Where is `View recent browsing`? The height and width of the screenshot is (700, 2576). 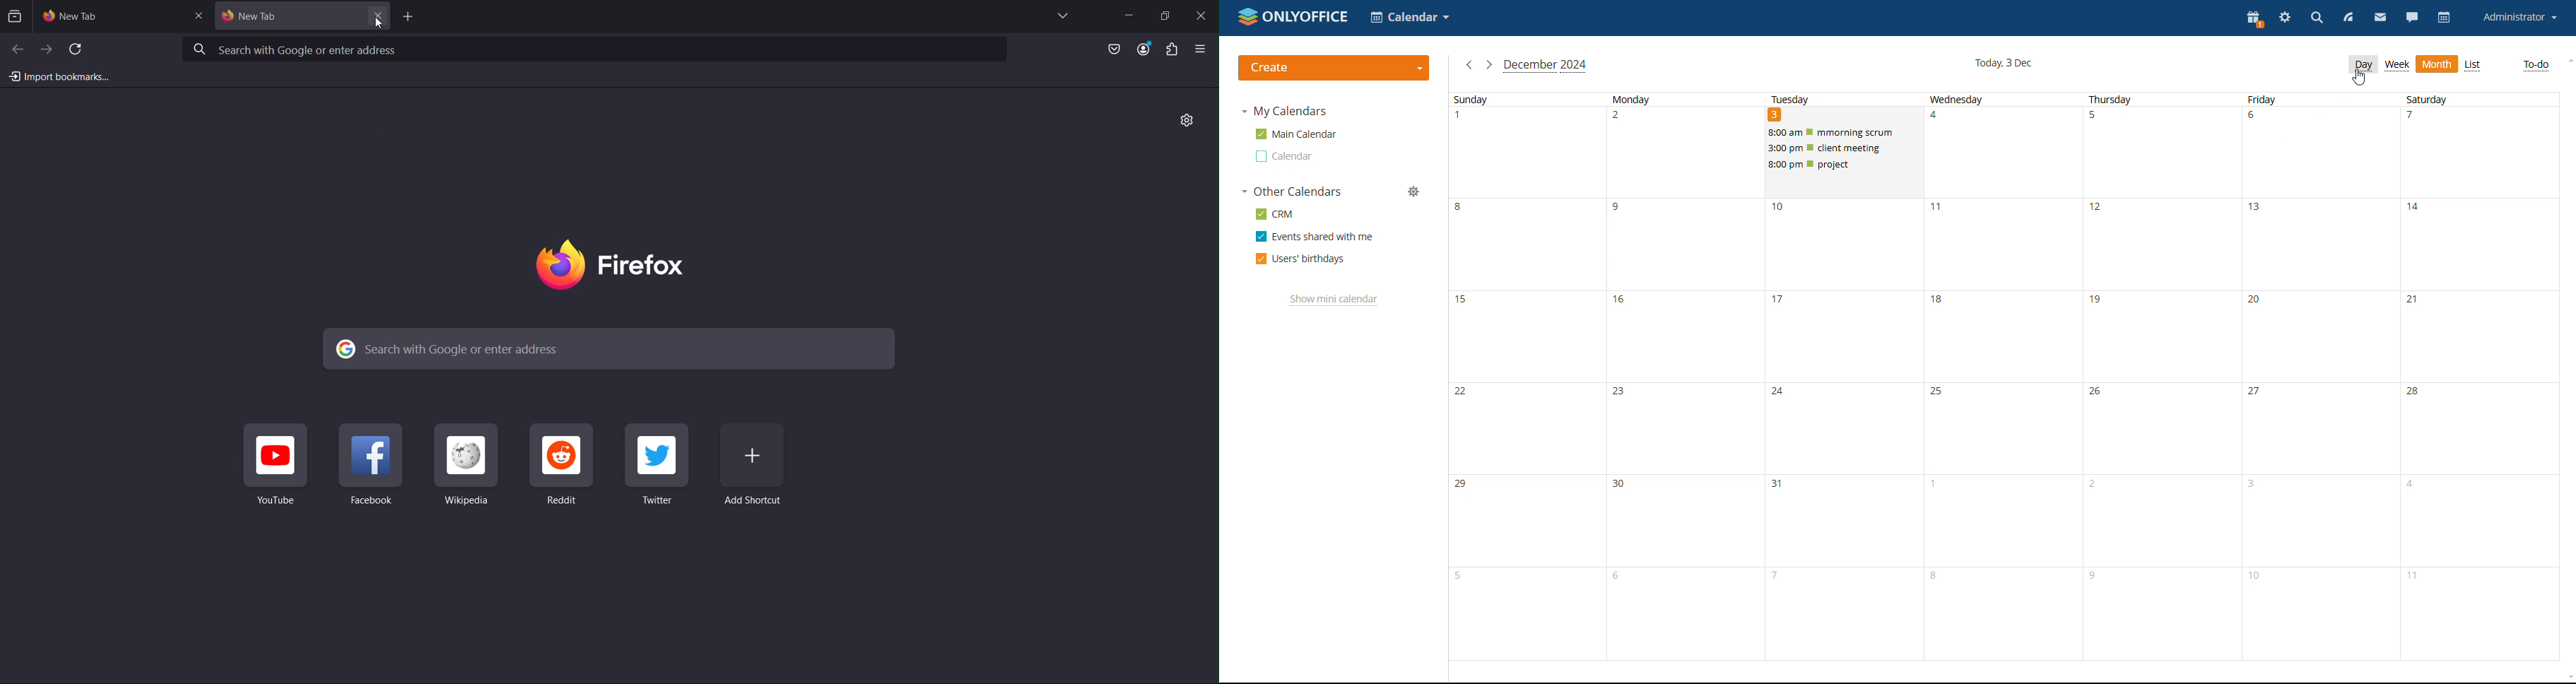
View recent browsing is located at coordinates (15, 14).